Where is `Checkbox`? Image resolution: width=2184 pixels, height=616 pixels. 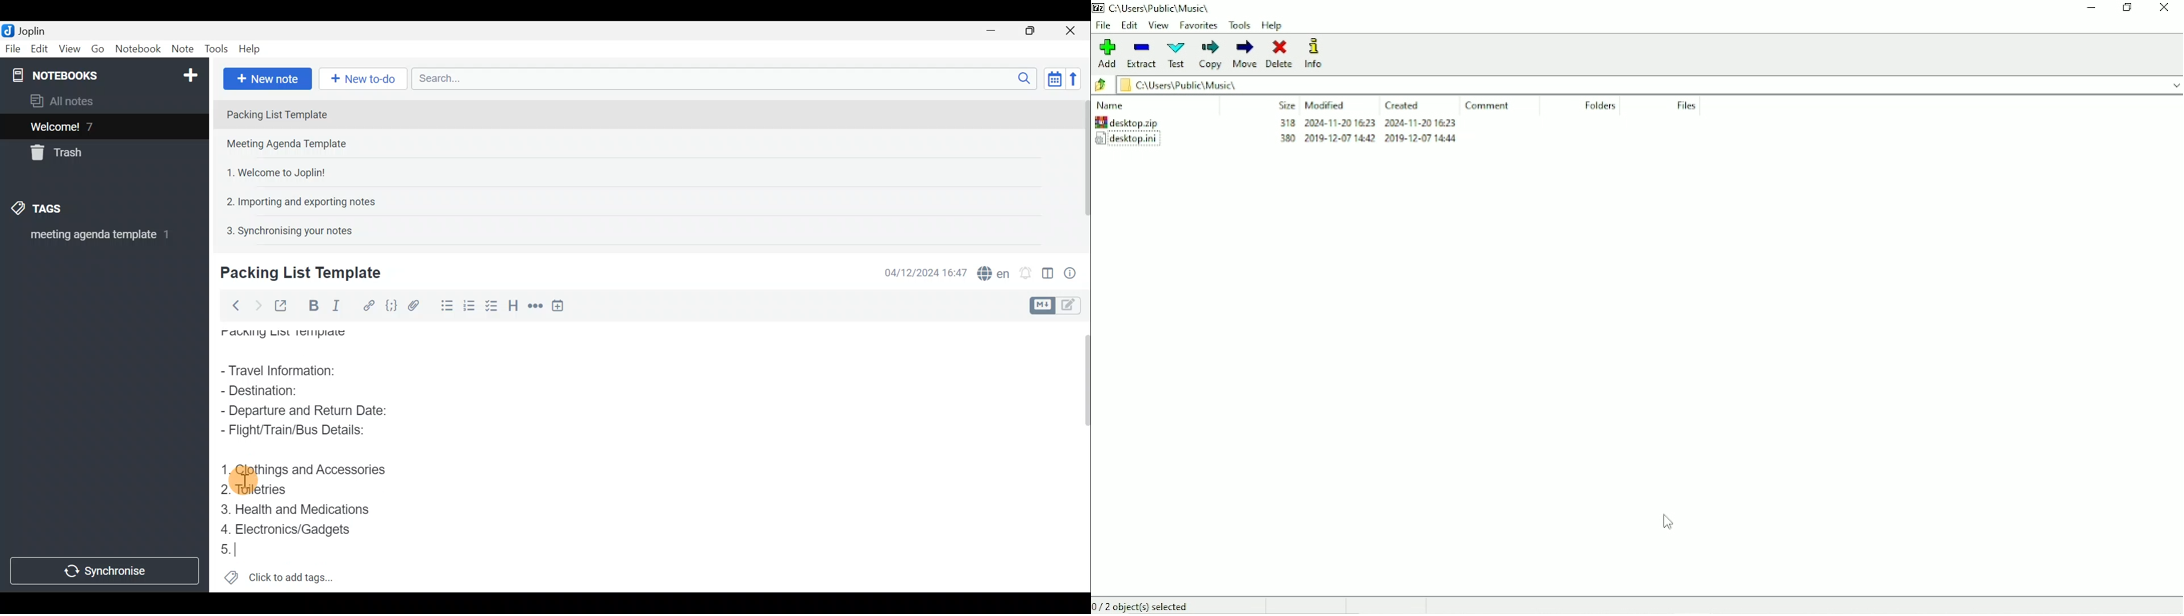
Checkbox is located at coordinates (469, 304).